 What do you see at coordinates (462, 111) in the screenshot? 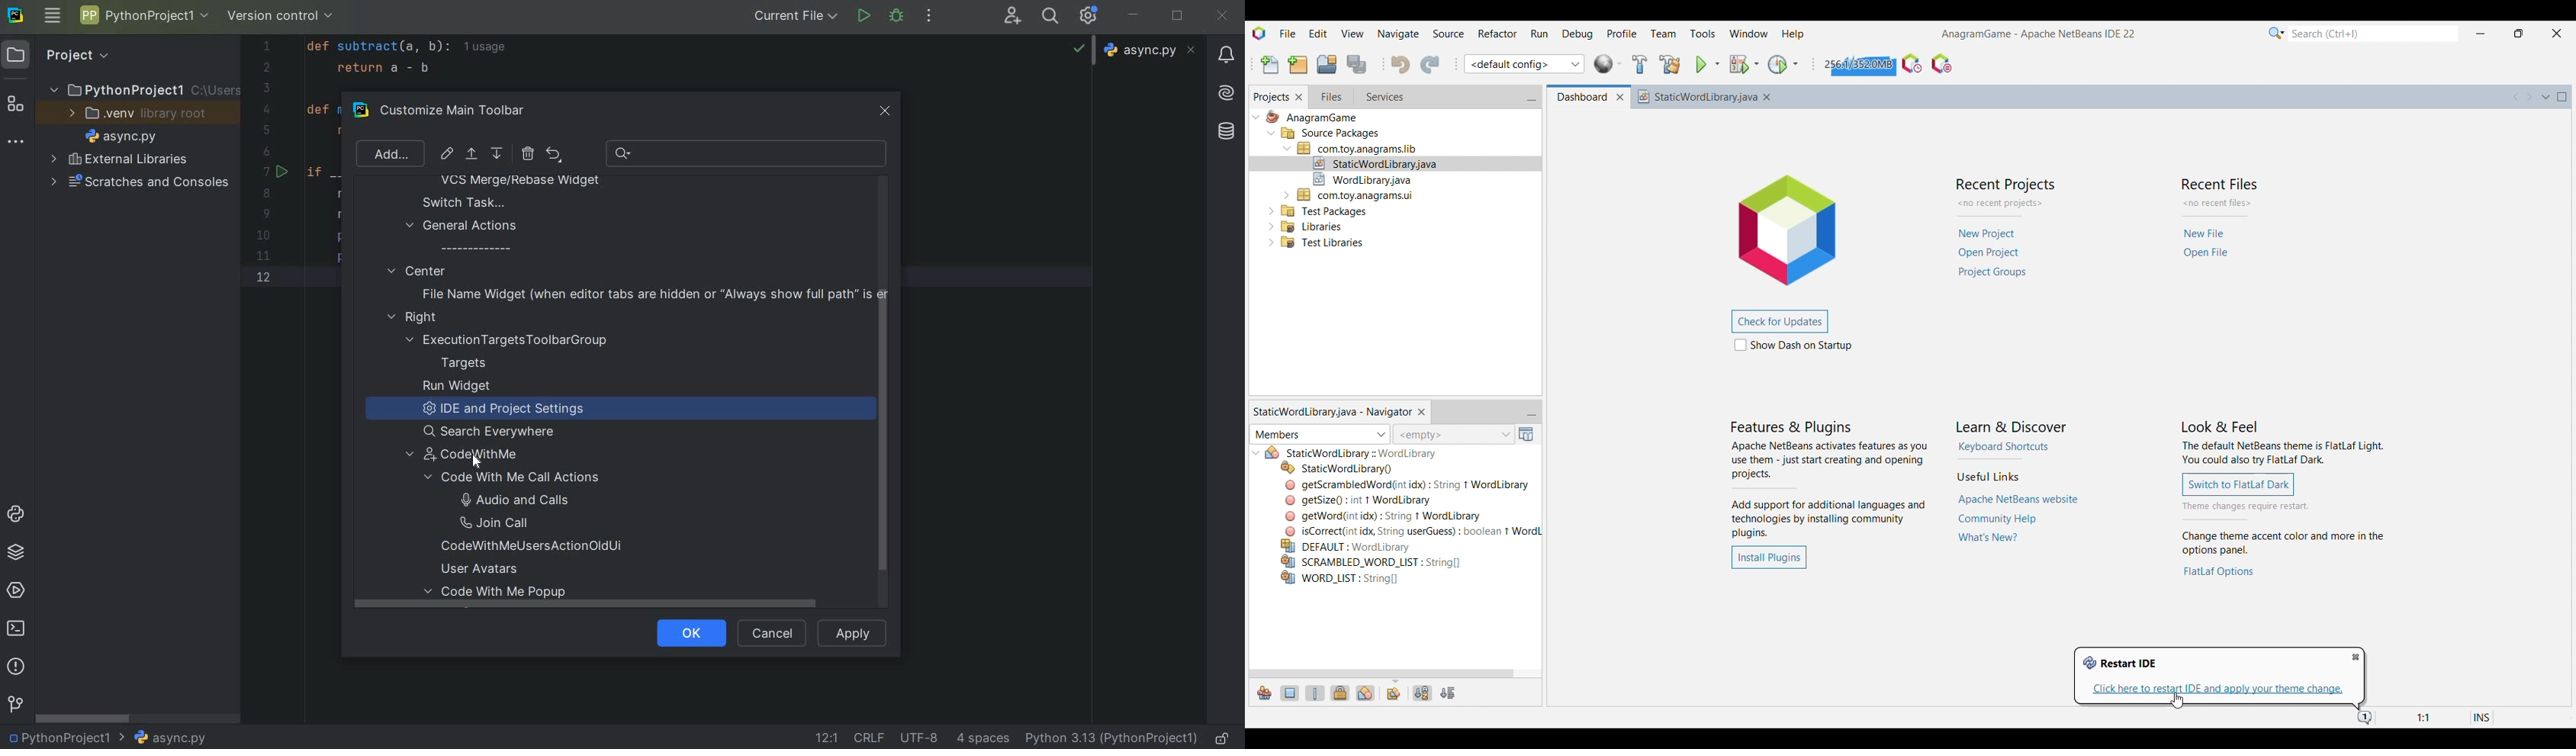
I see `CUSTOMIZE MAIN TOOLBAR` at bounding box center [462, 111].